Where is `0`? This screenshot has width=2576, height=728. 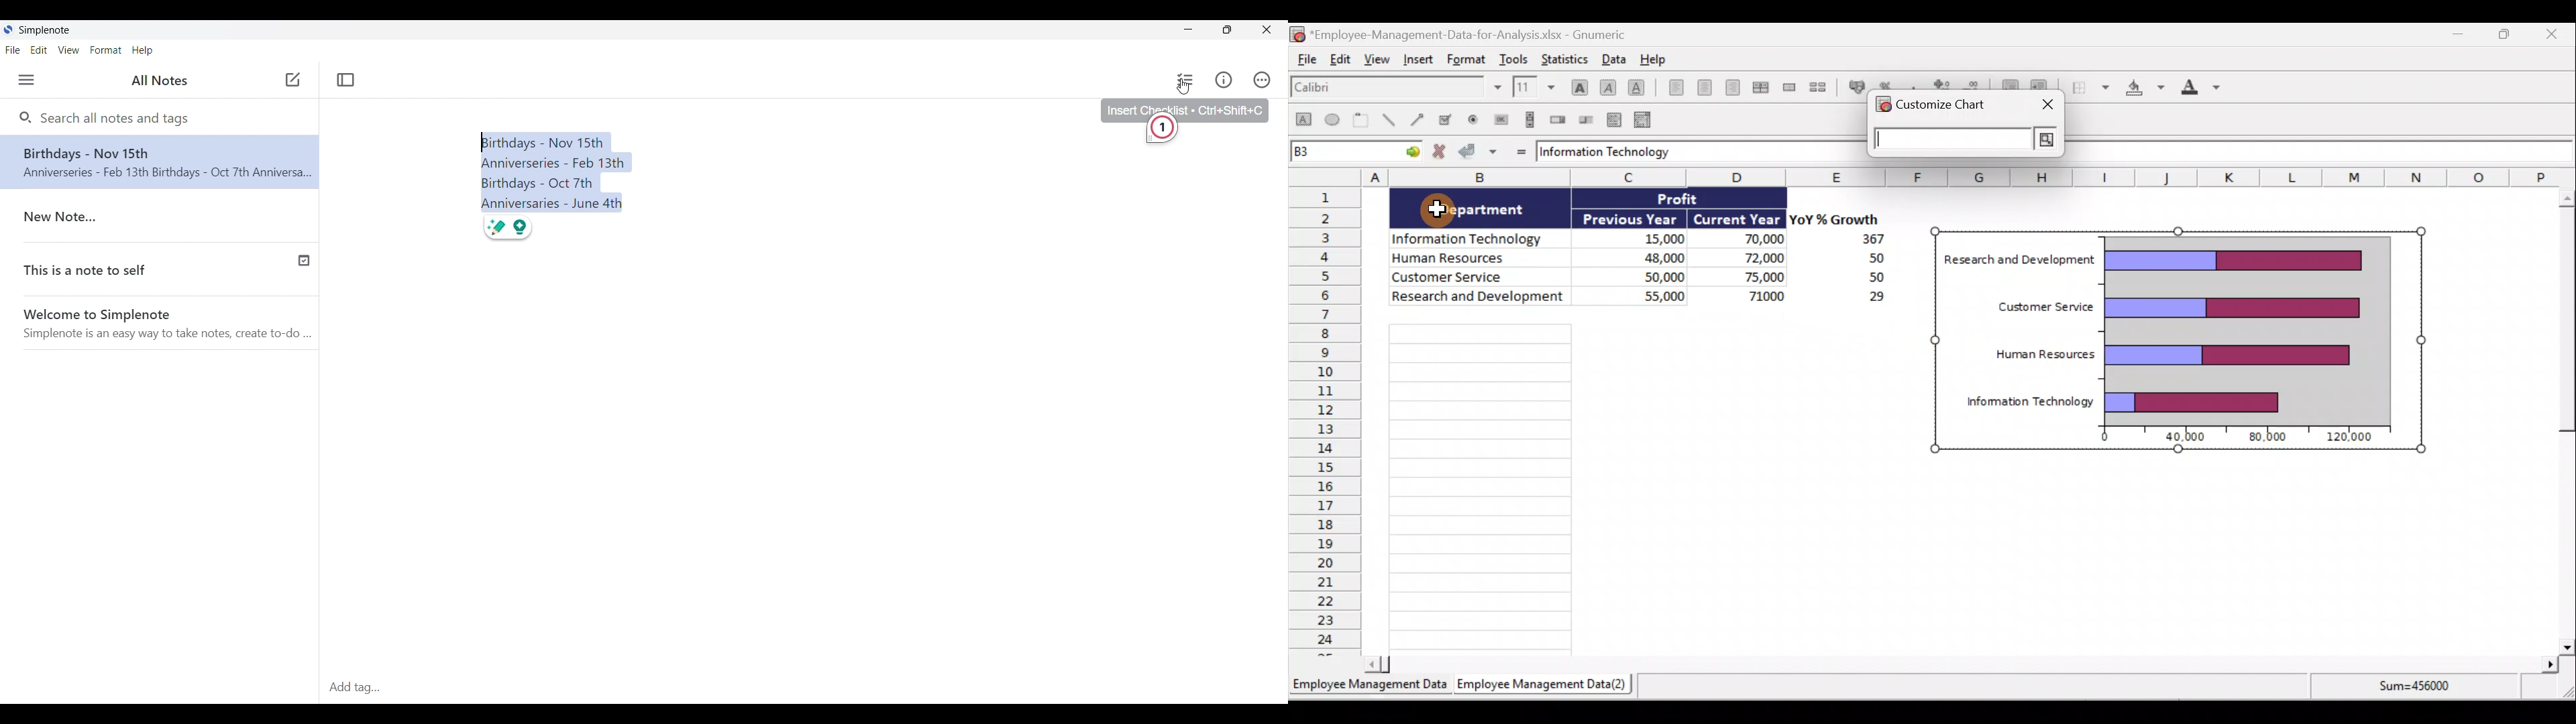 0 is located at coordinates (2098, 438).